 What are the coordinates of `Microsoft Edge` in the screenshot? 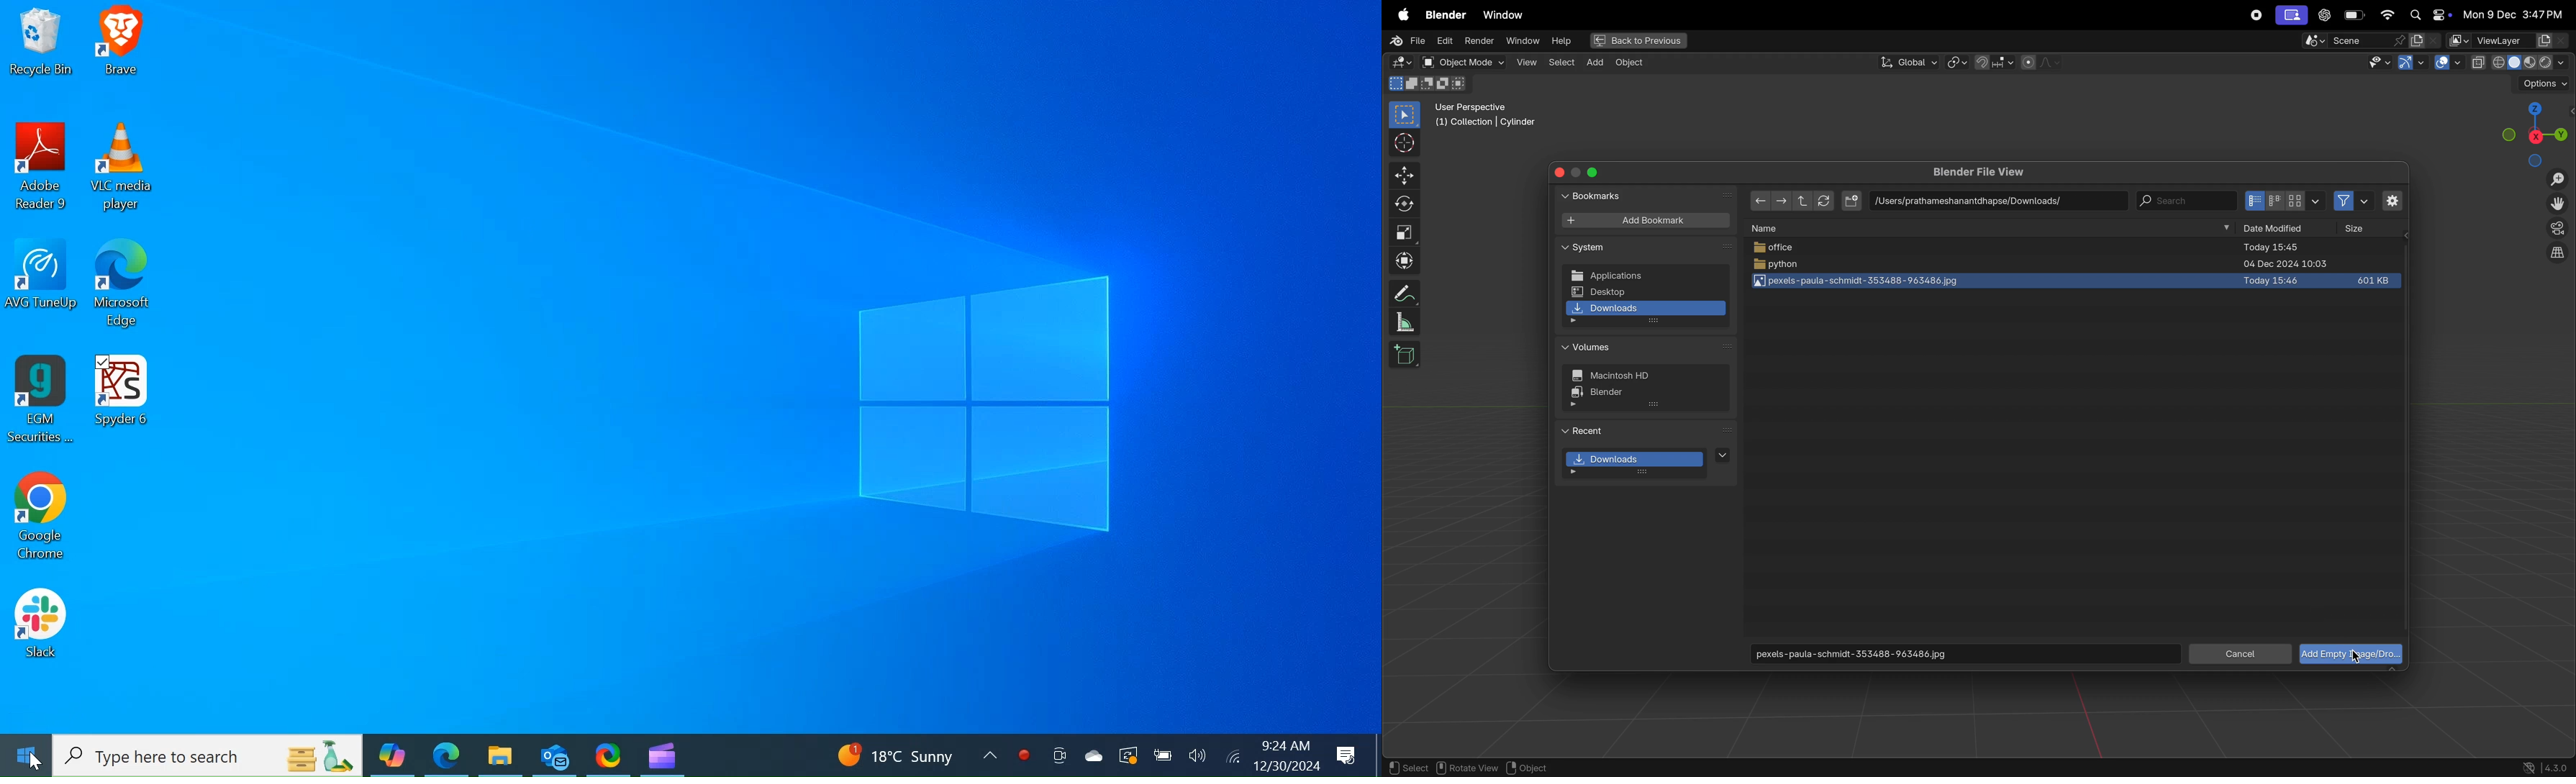 It's located at (446, 755).